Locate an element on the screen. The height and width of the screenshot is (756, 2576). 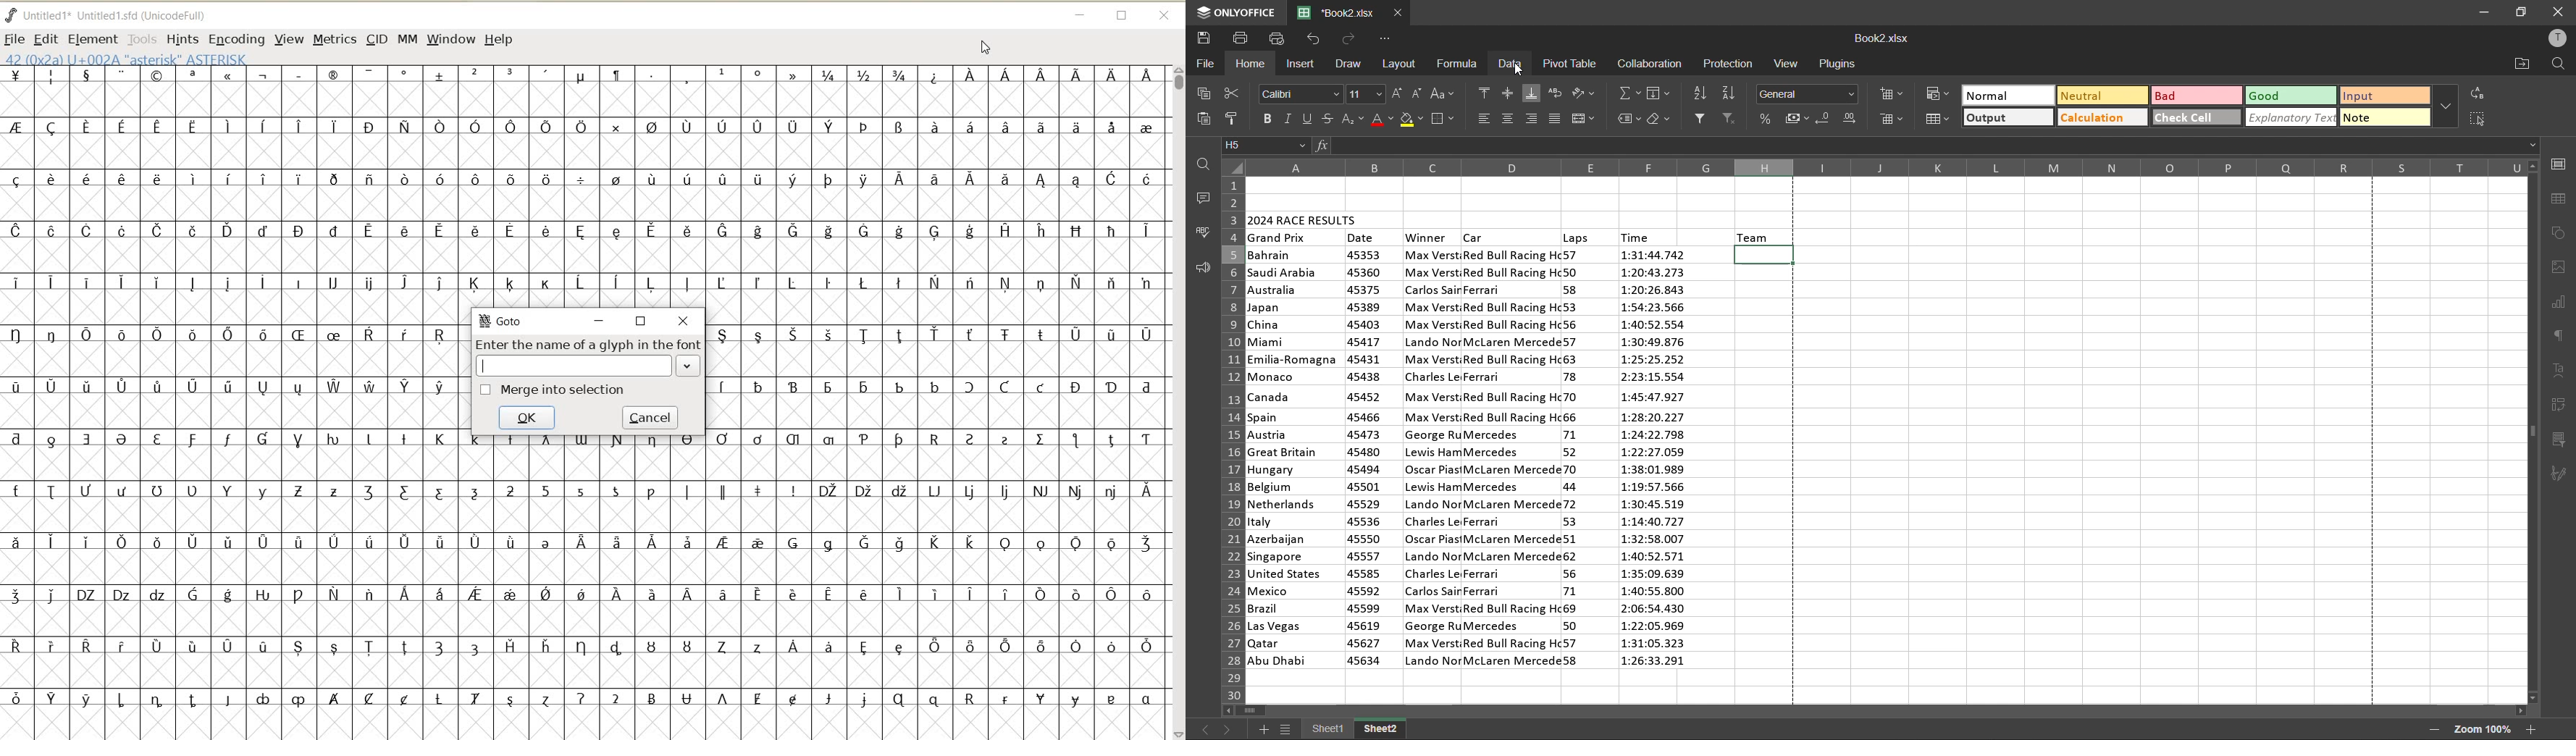
formula bar is located at coordinates (1936, 146).